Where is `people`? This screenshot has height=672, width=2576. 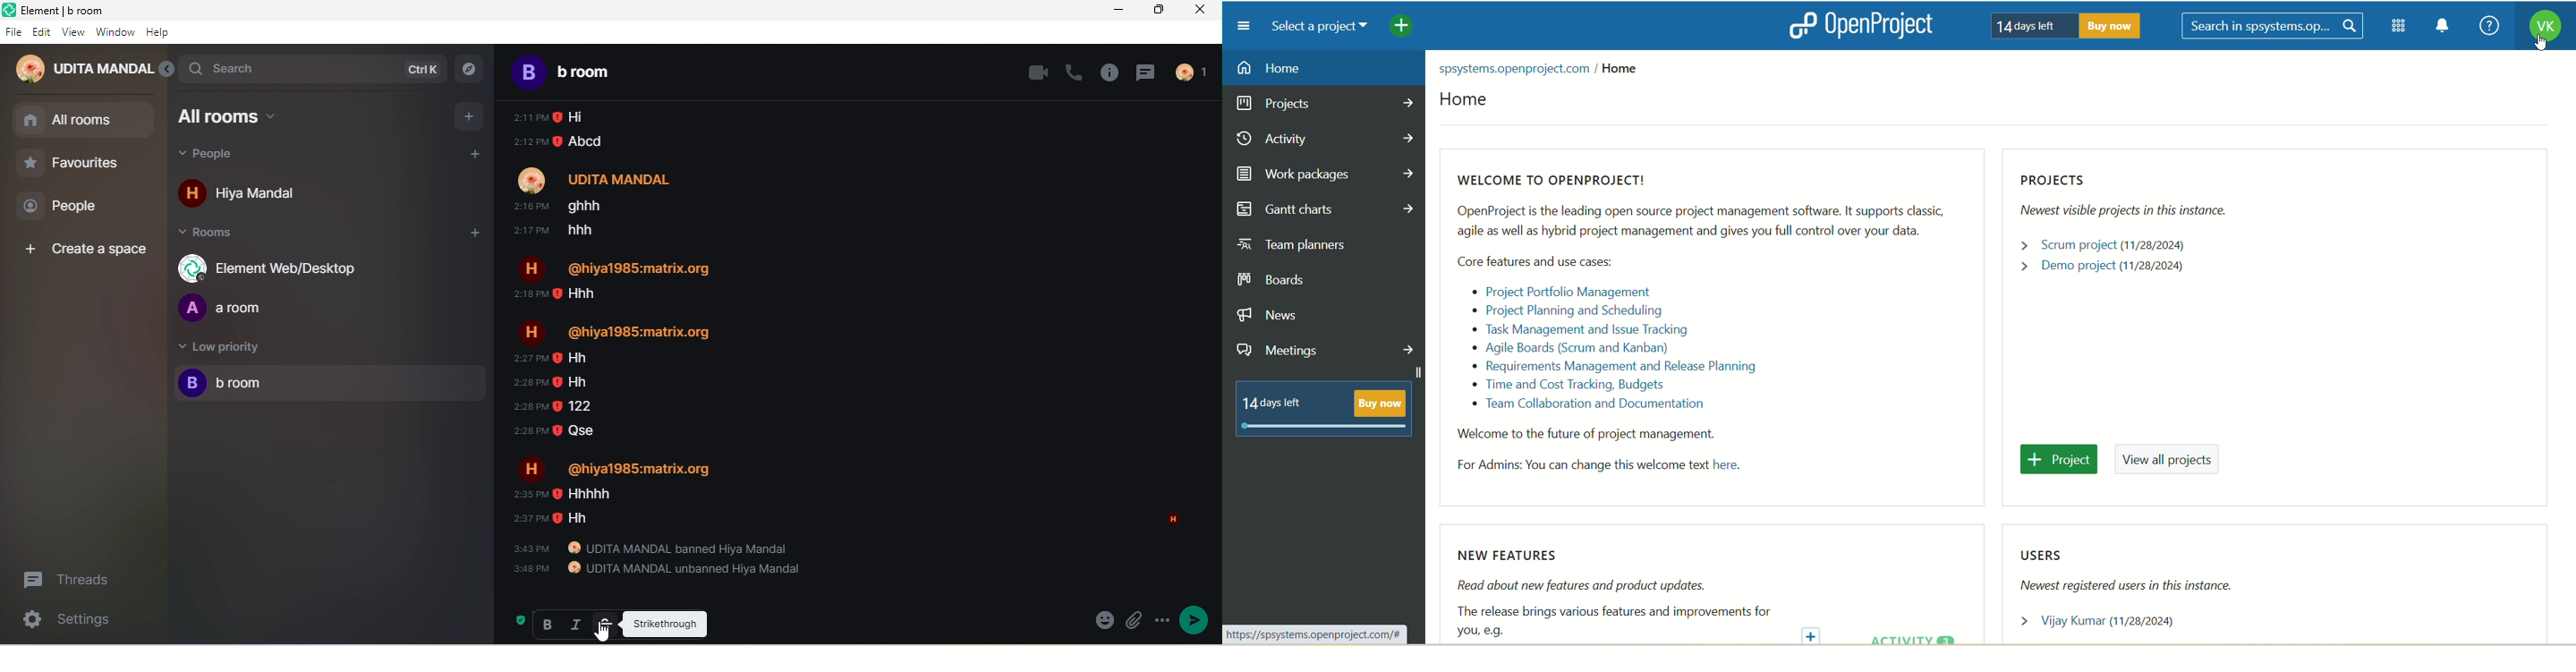 people is located at coordinates (1197, 72).